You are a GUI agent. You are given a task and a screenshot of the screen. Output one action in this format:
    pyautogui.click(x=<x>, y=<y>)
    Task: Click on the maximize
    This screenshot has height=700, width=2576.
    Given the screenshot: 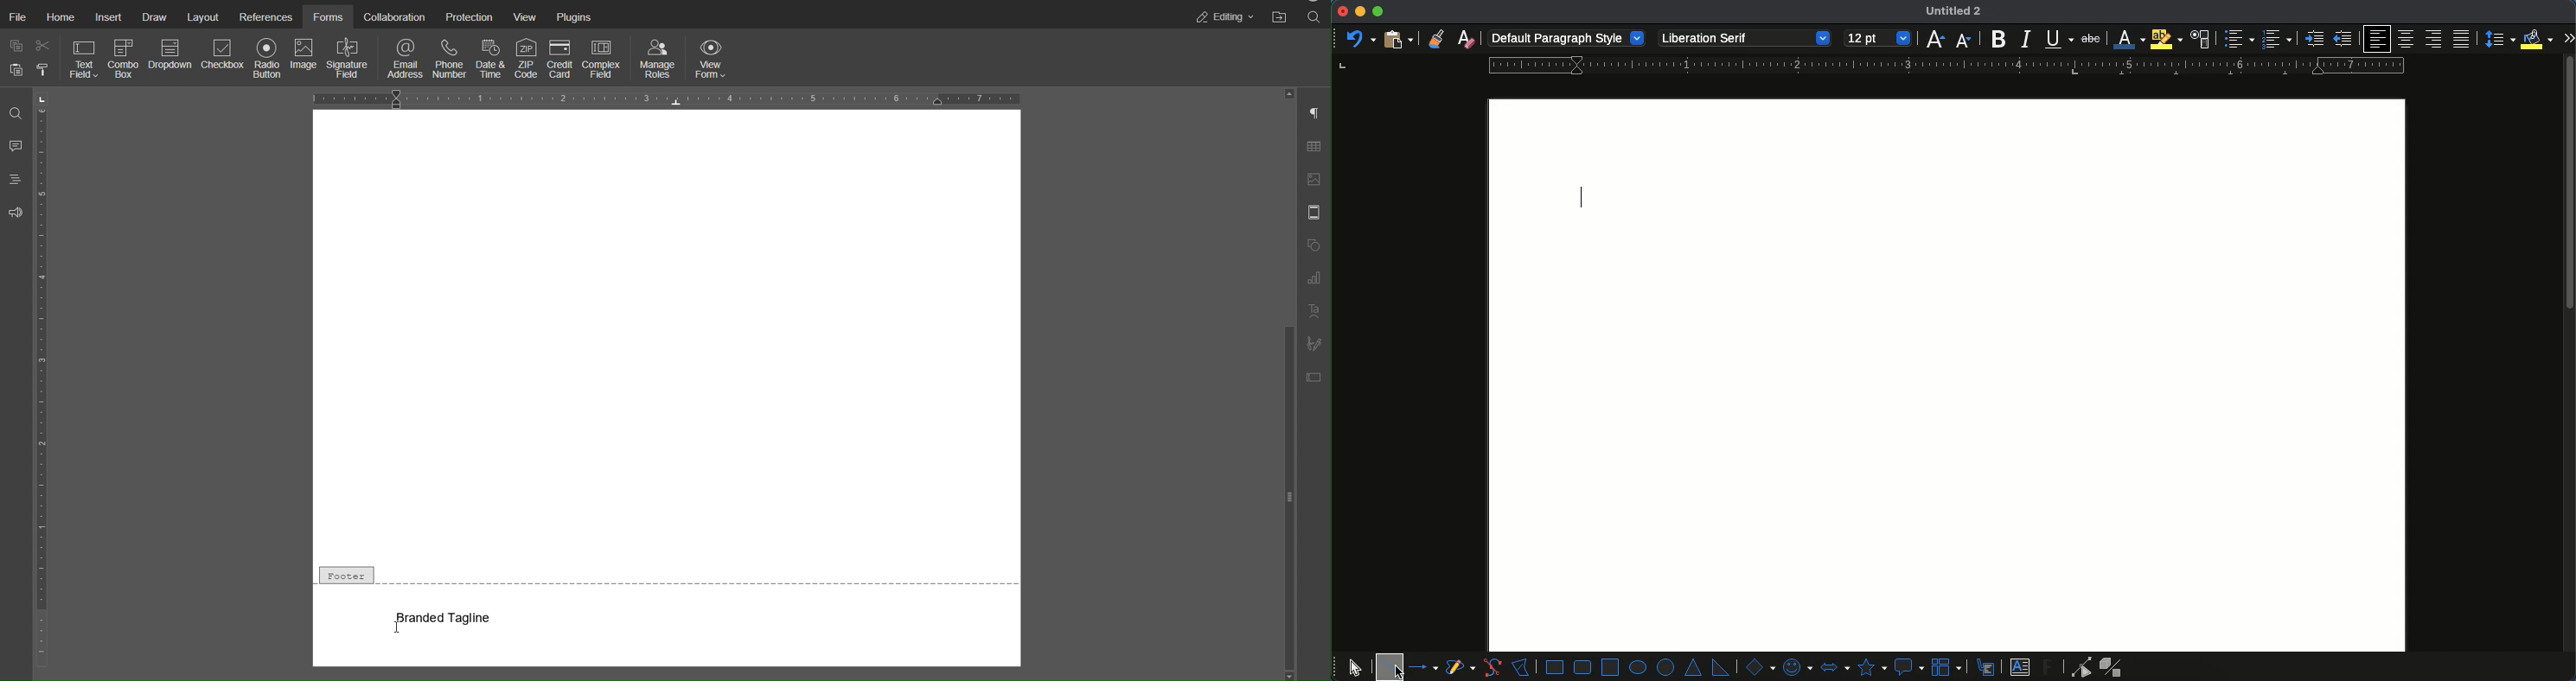 What is the action you would take?
    pyautogui.click(x=1377, y=12)
    